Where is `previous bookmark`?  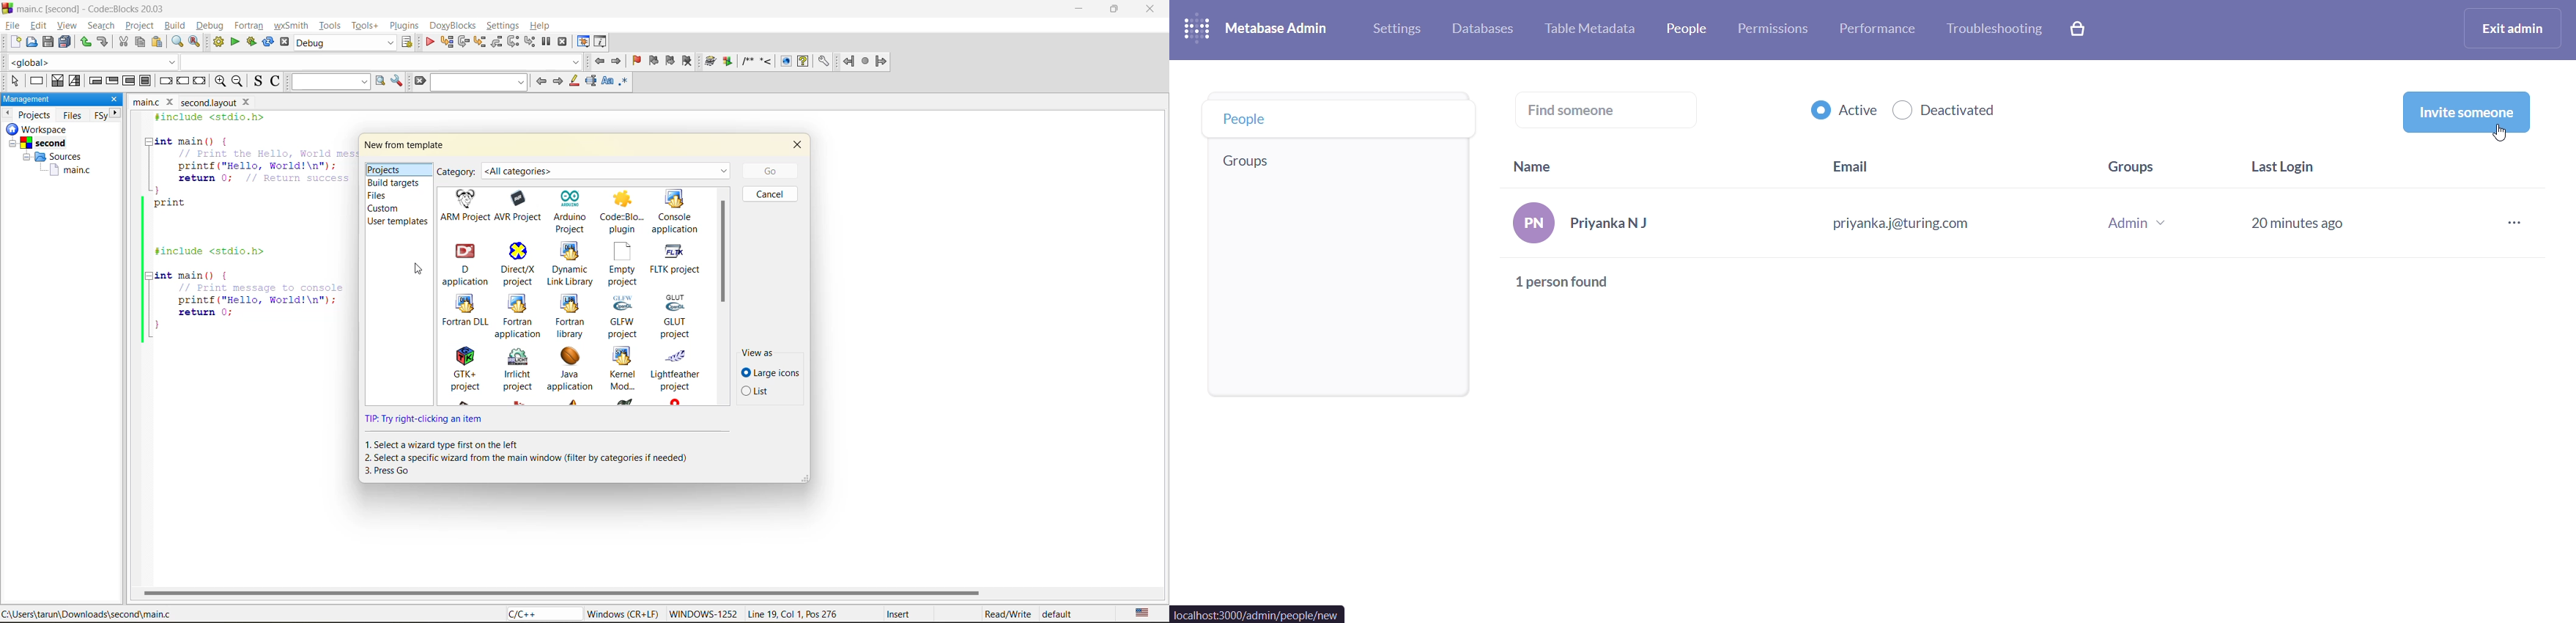 previous bookmark is located at coordinates (653, 62).